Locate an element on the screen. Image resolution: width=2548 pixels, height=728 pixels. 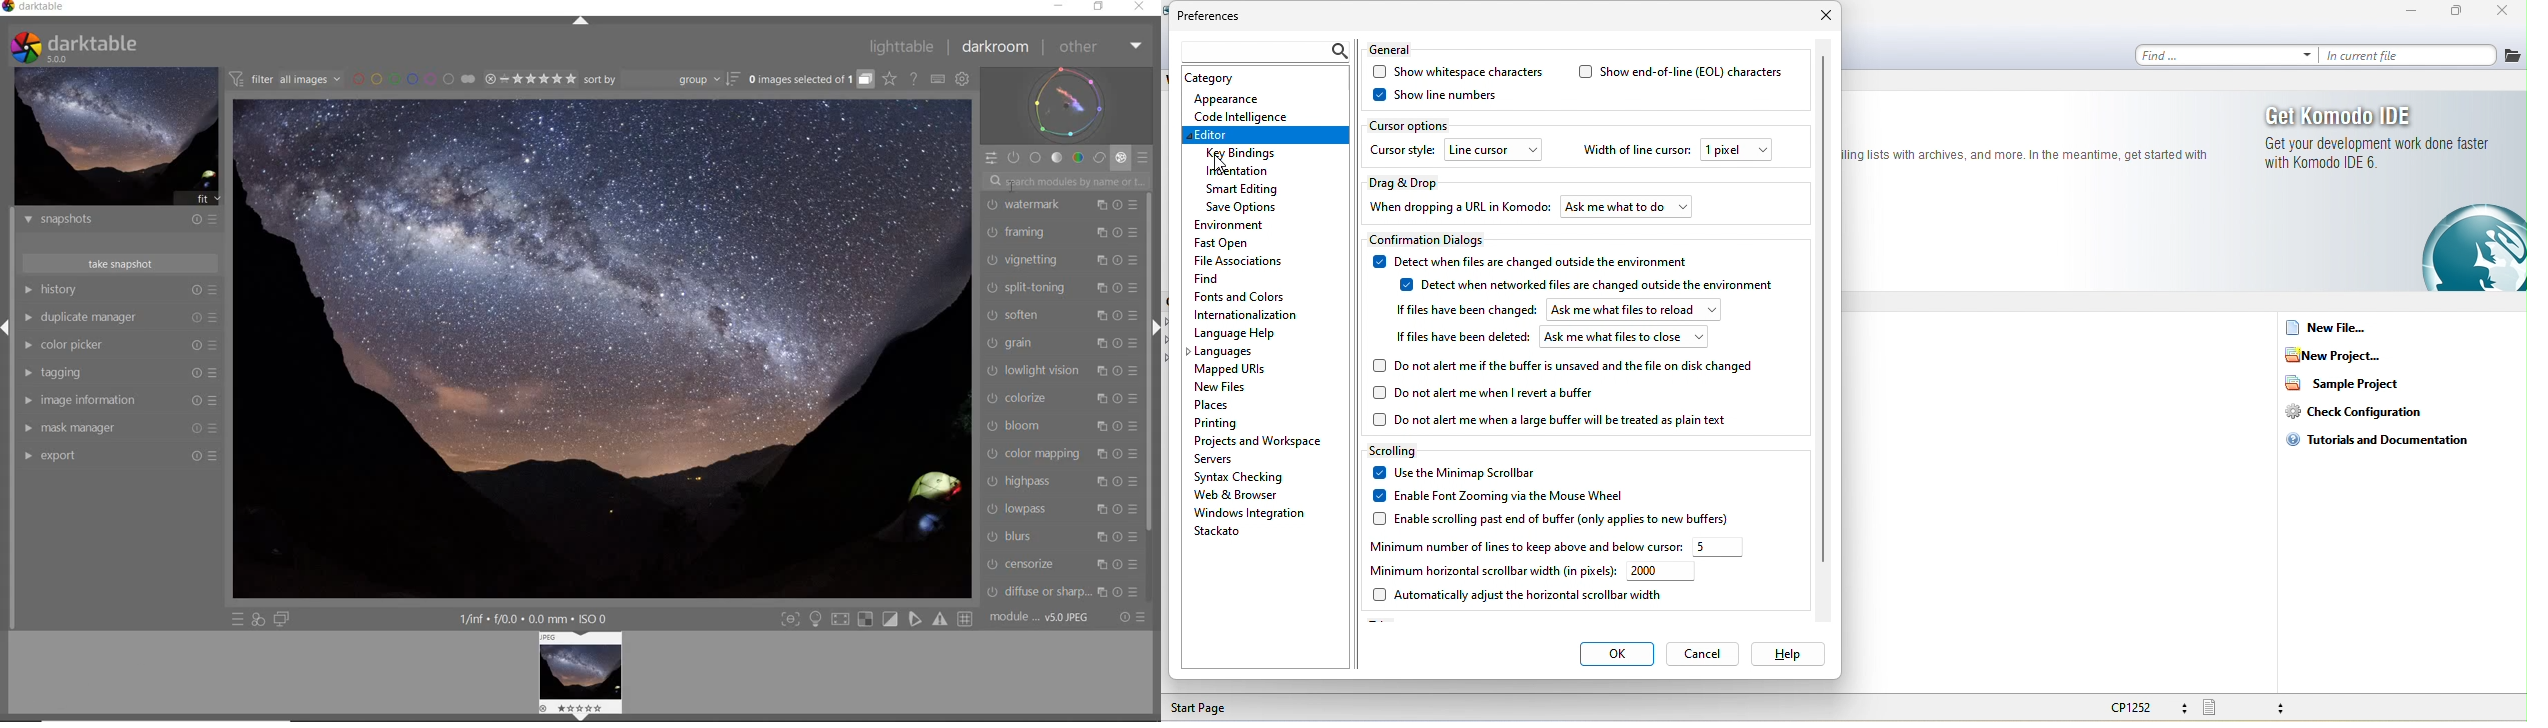
presets is located at coordinates (1136, 203).